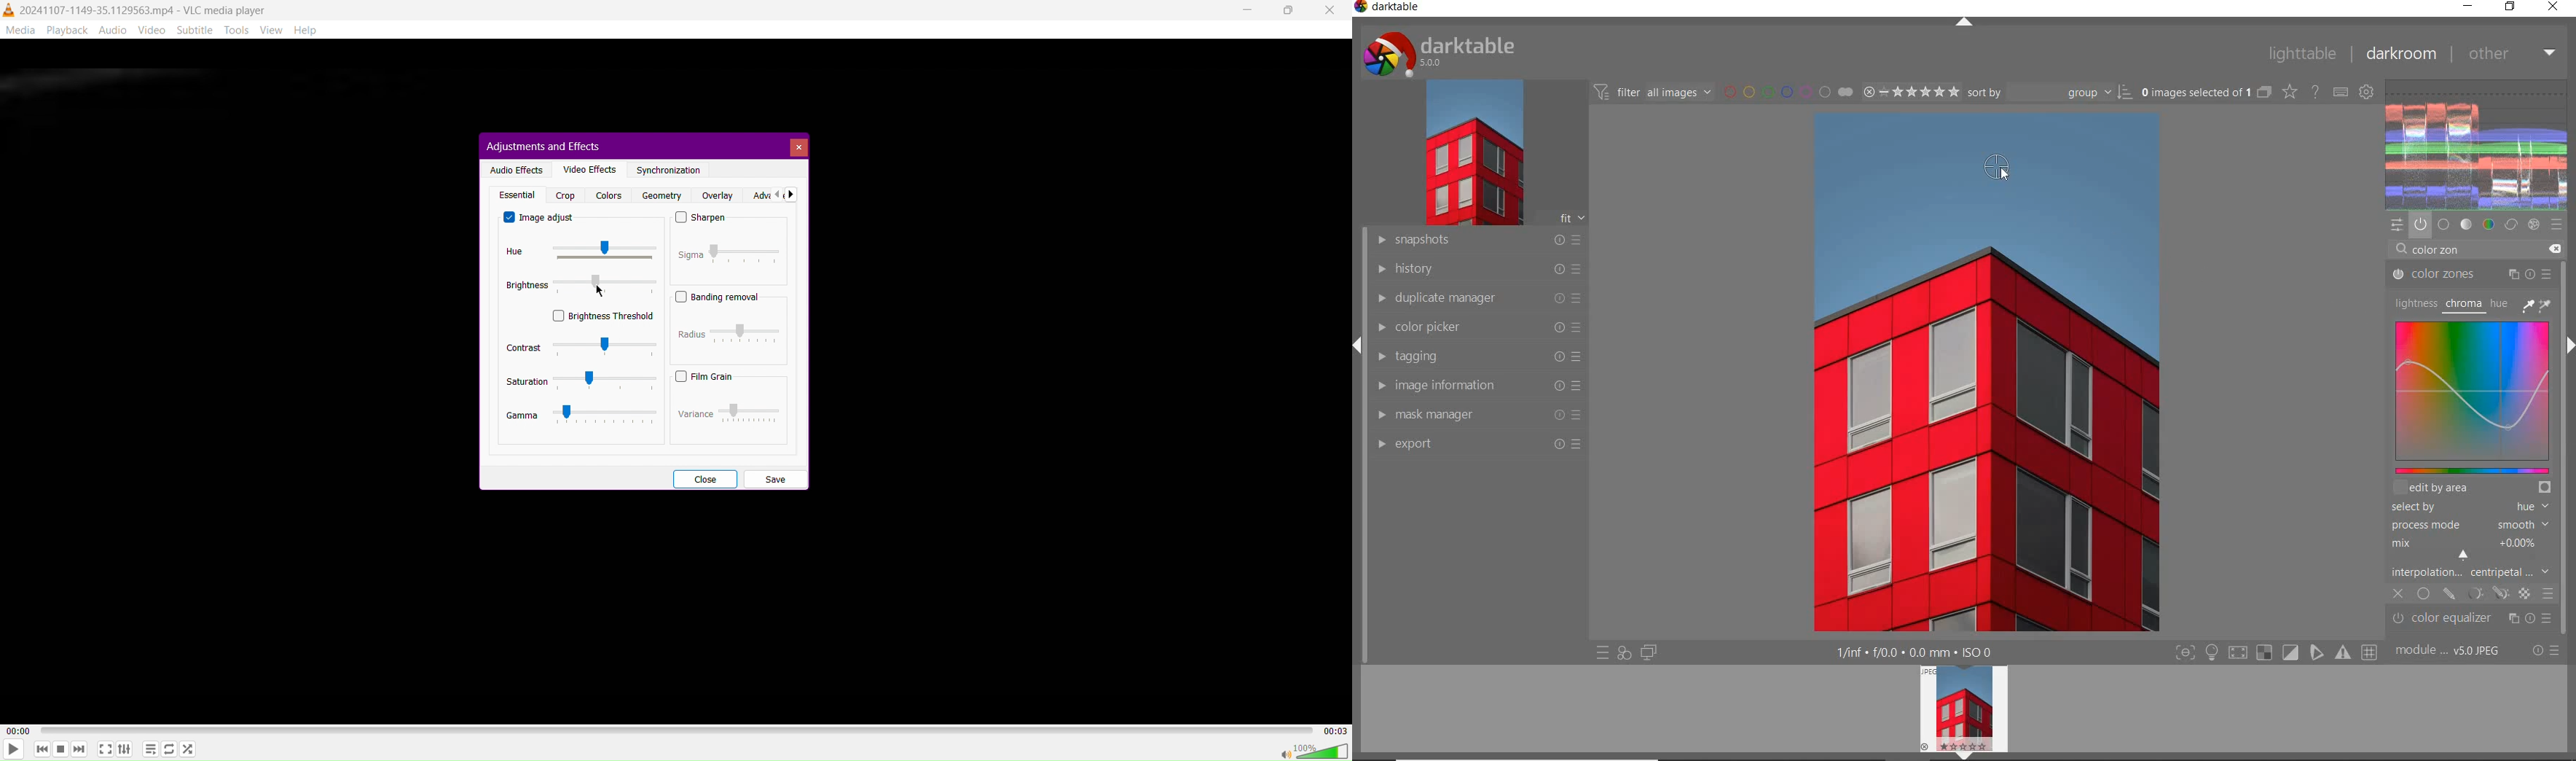 This screenshot has height=784, width=2576. What do you see at coordinates (599, 292) in the screenshot?
I see `Cursor MOUSE_DOWN Position` at bounding box center [599, 292].